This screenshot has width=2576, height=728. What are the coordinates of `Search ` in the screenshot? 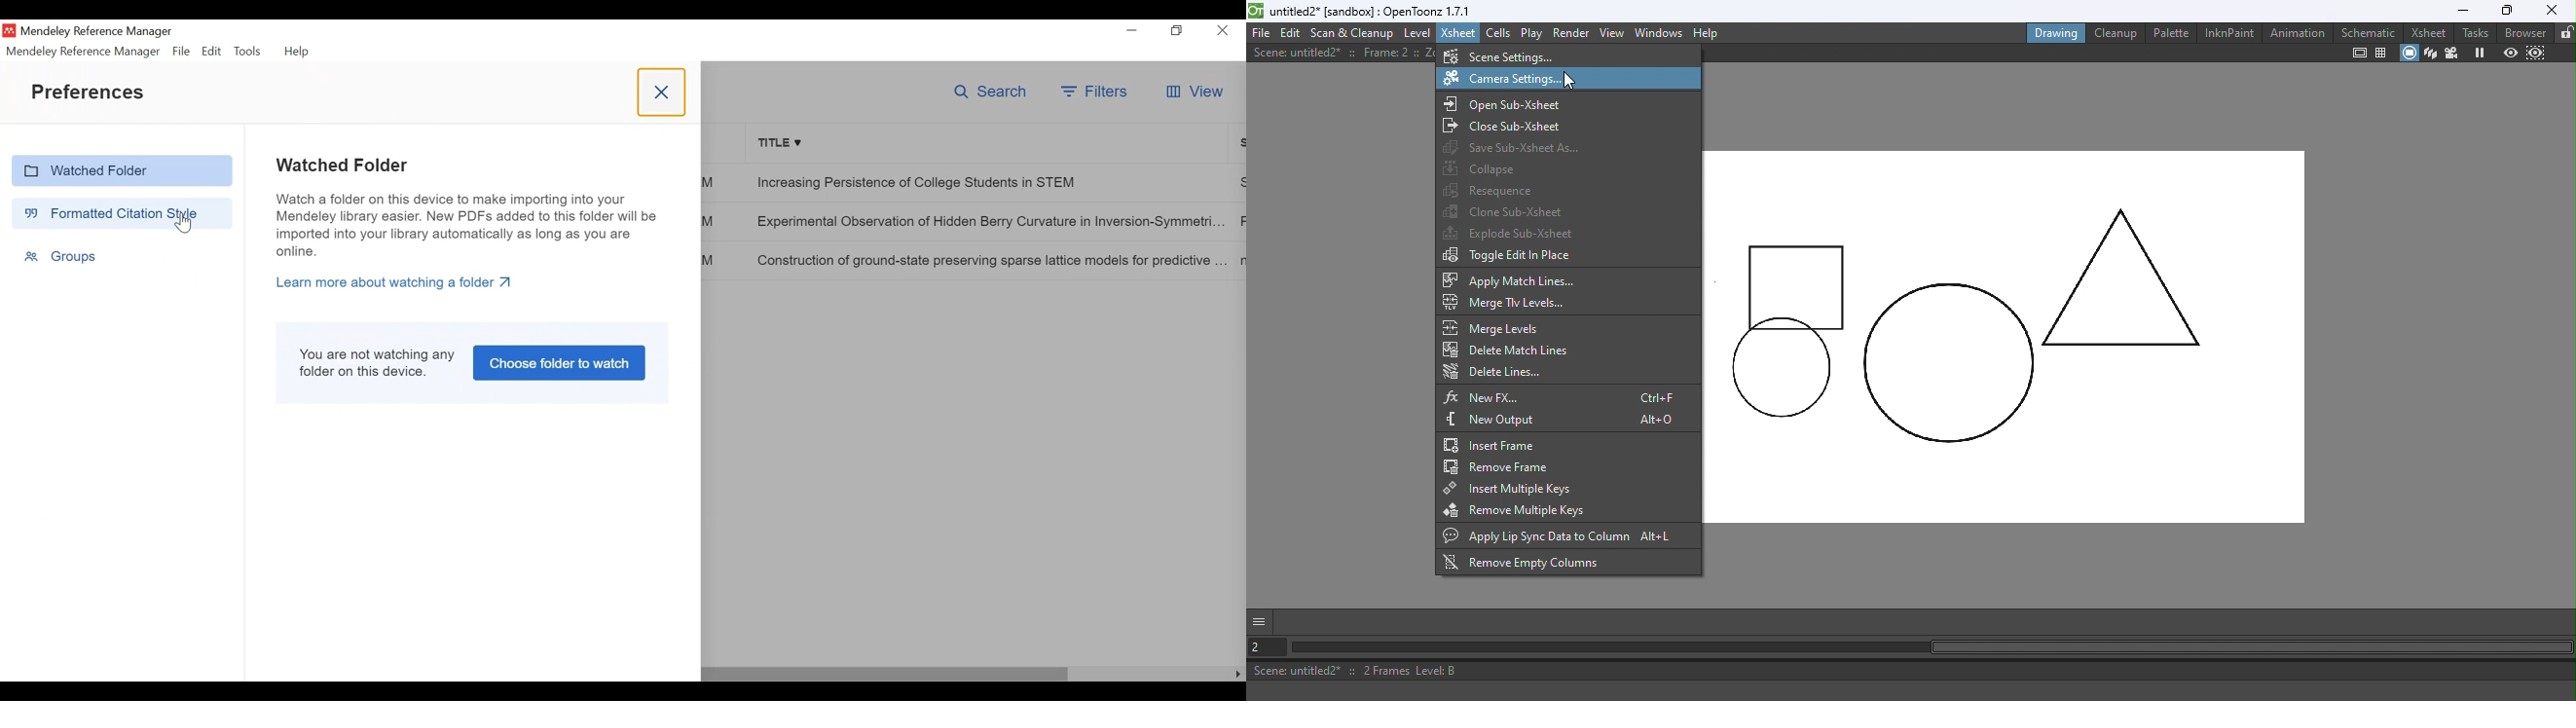 It's located at (992, 92).